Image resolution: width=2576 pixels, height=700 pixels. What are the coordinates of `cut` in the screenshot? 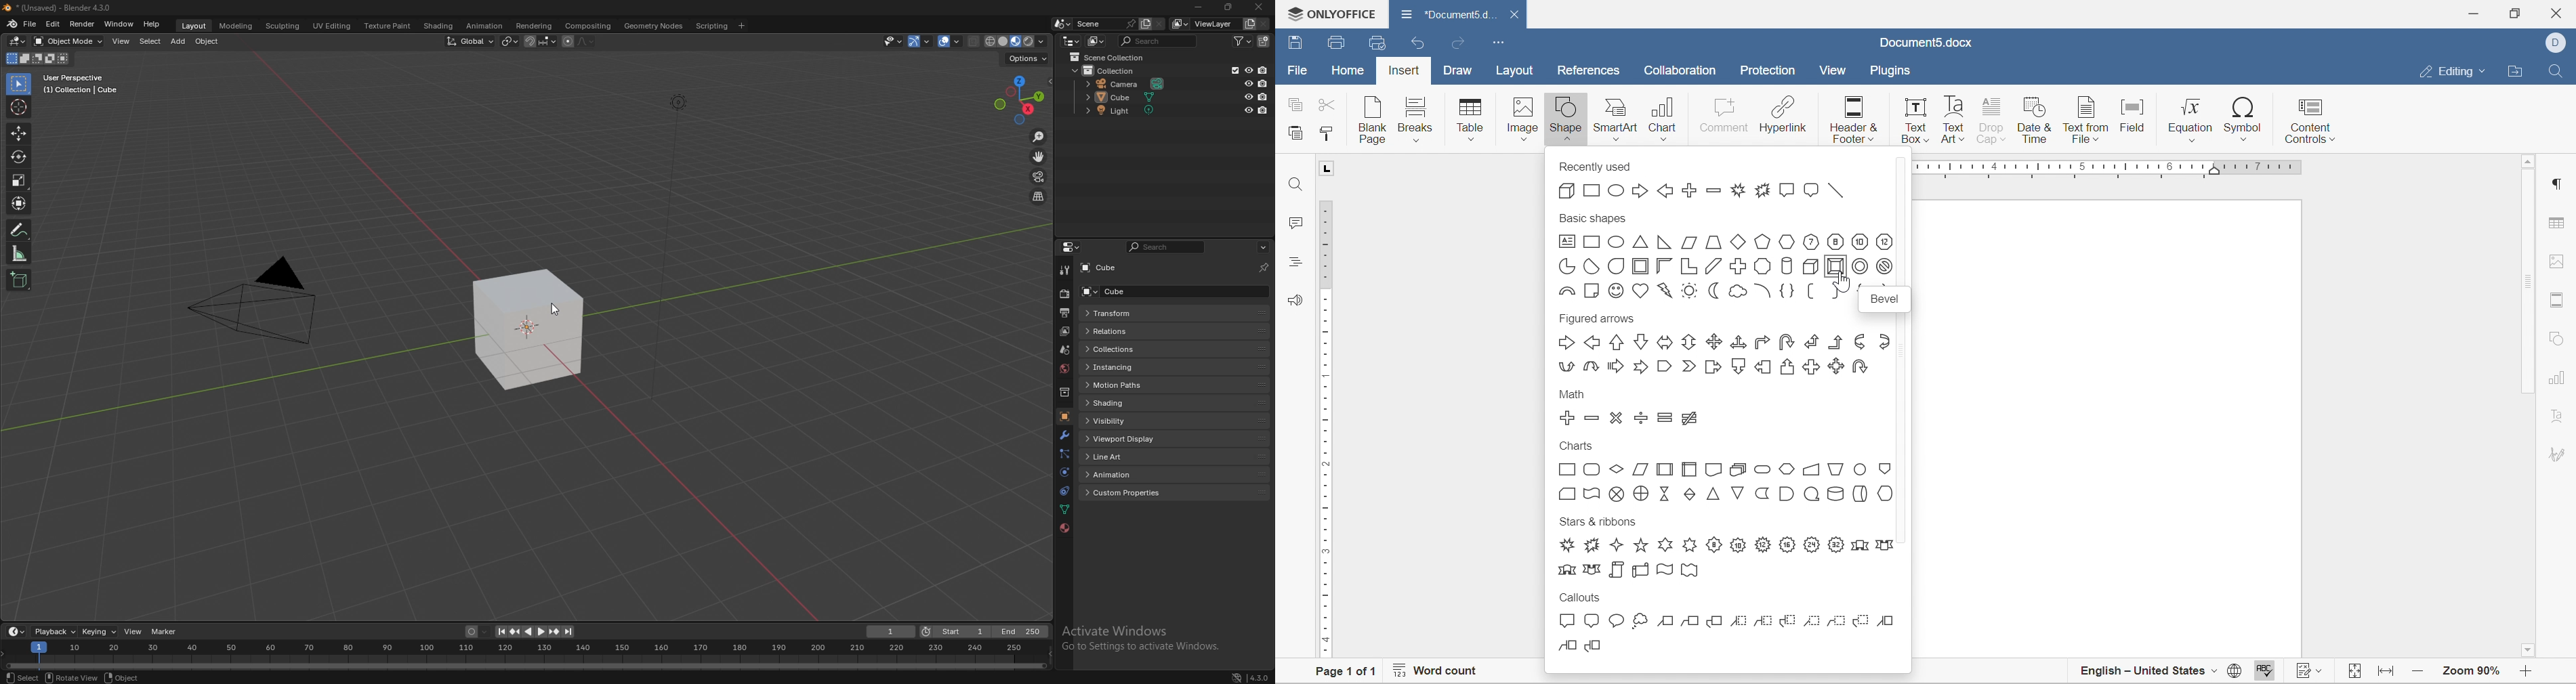 It's located at (1324, 106).